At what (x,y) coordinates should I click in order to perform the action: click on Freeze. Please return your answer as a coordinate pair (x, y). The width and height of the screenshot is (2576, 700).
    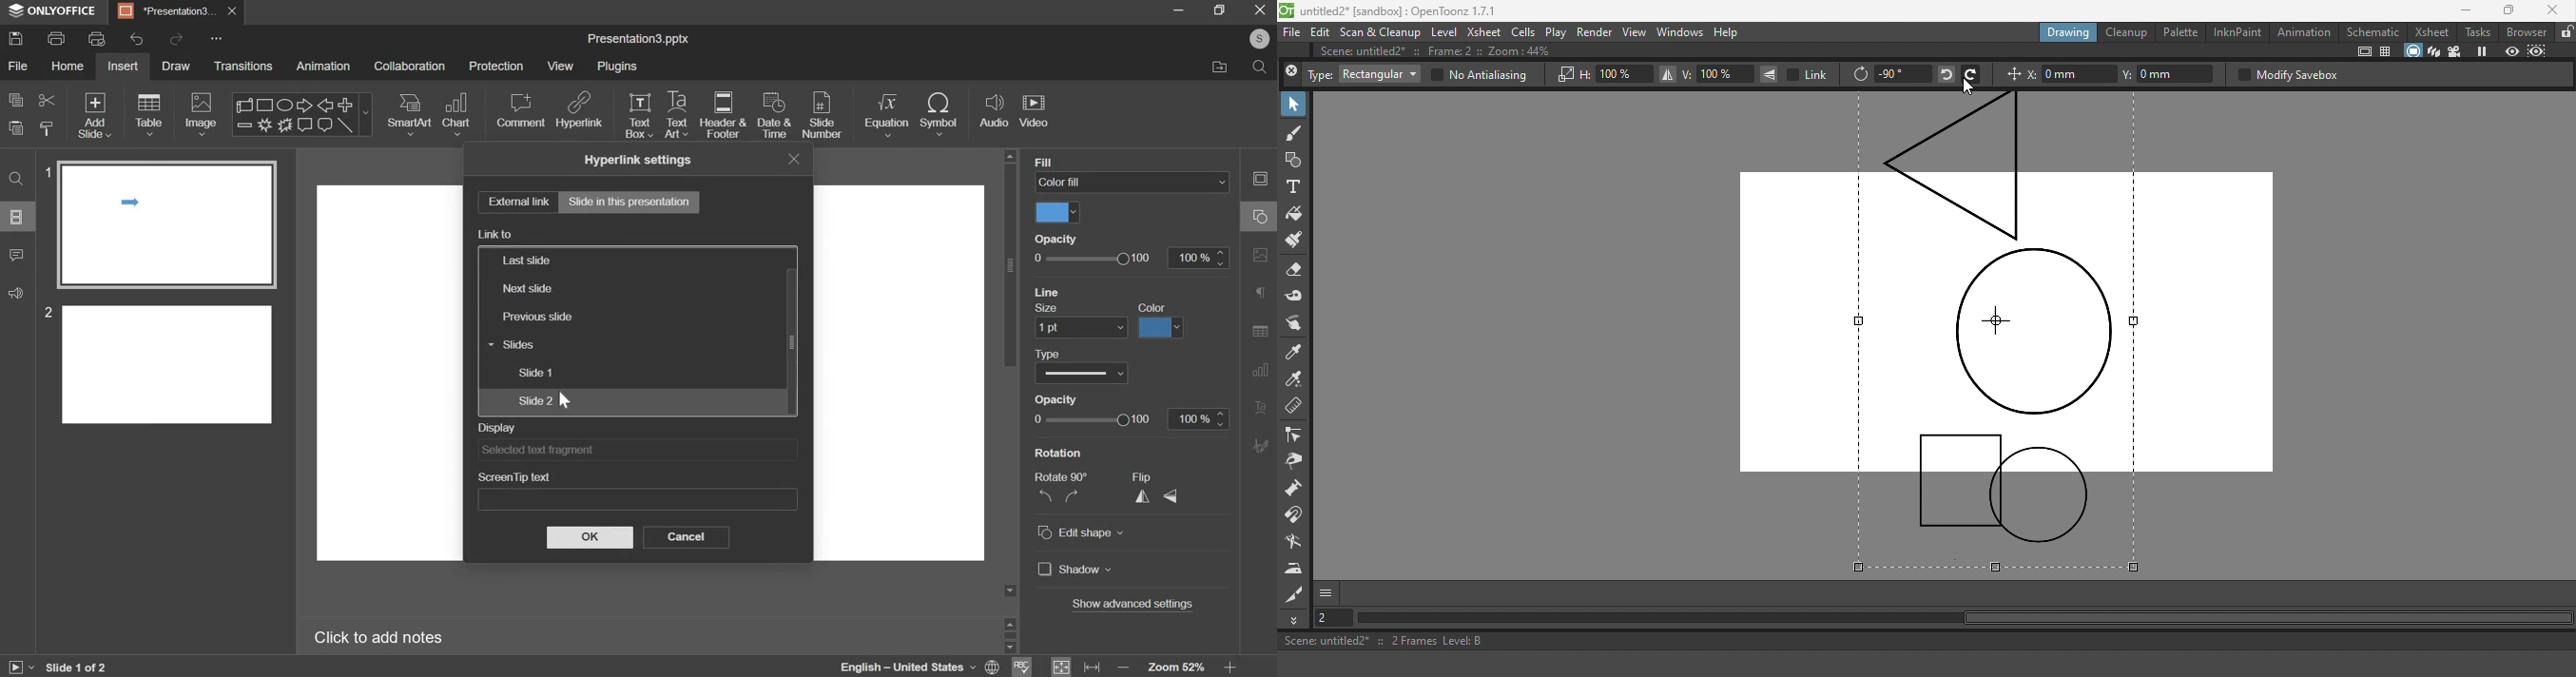
    Looking at the image, I should click on (2483, 50).